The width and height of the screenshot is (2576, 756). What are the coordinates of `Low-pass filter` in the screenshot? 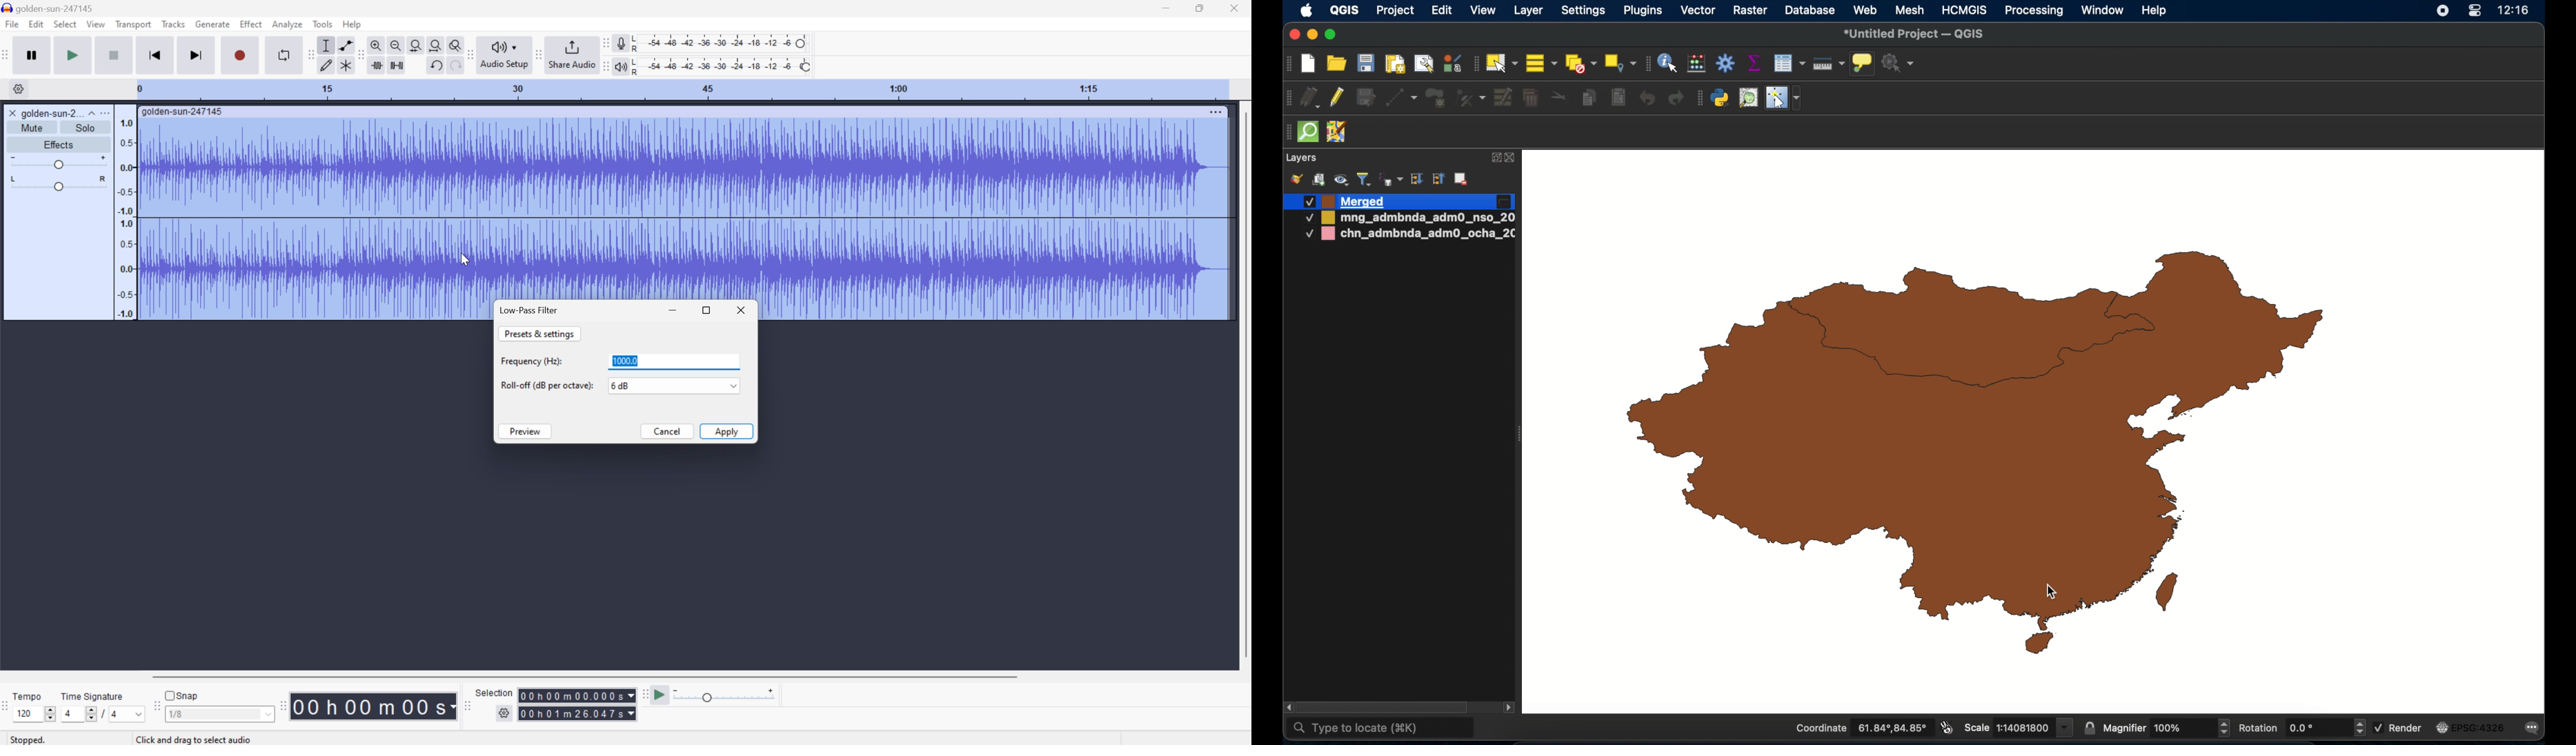 It's located at (529, 310).